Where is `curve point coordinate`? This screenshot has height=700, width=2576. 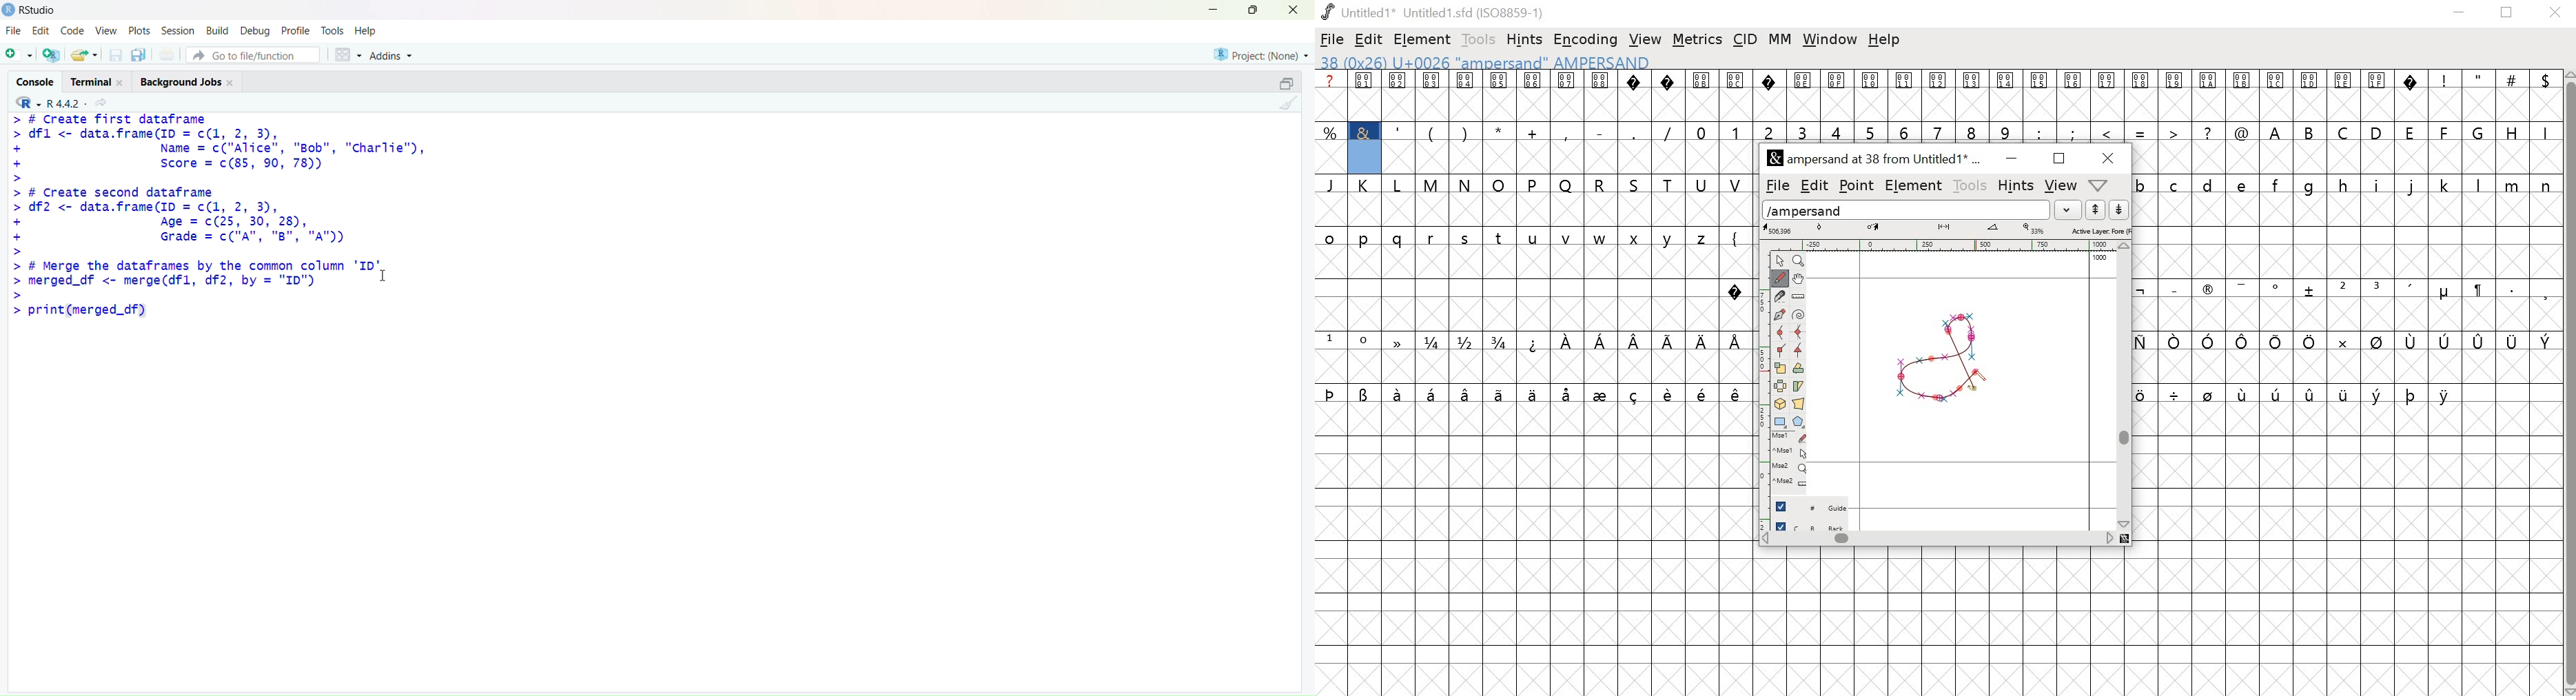 curve point coordinate is located at coordinates (1819, 228).